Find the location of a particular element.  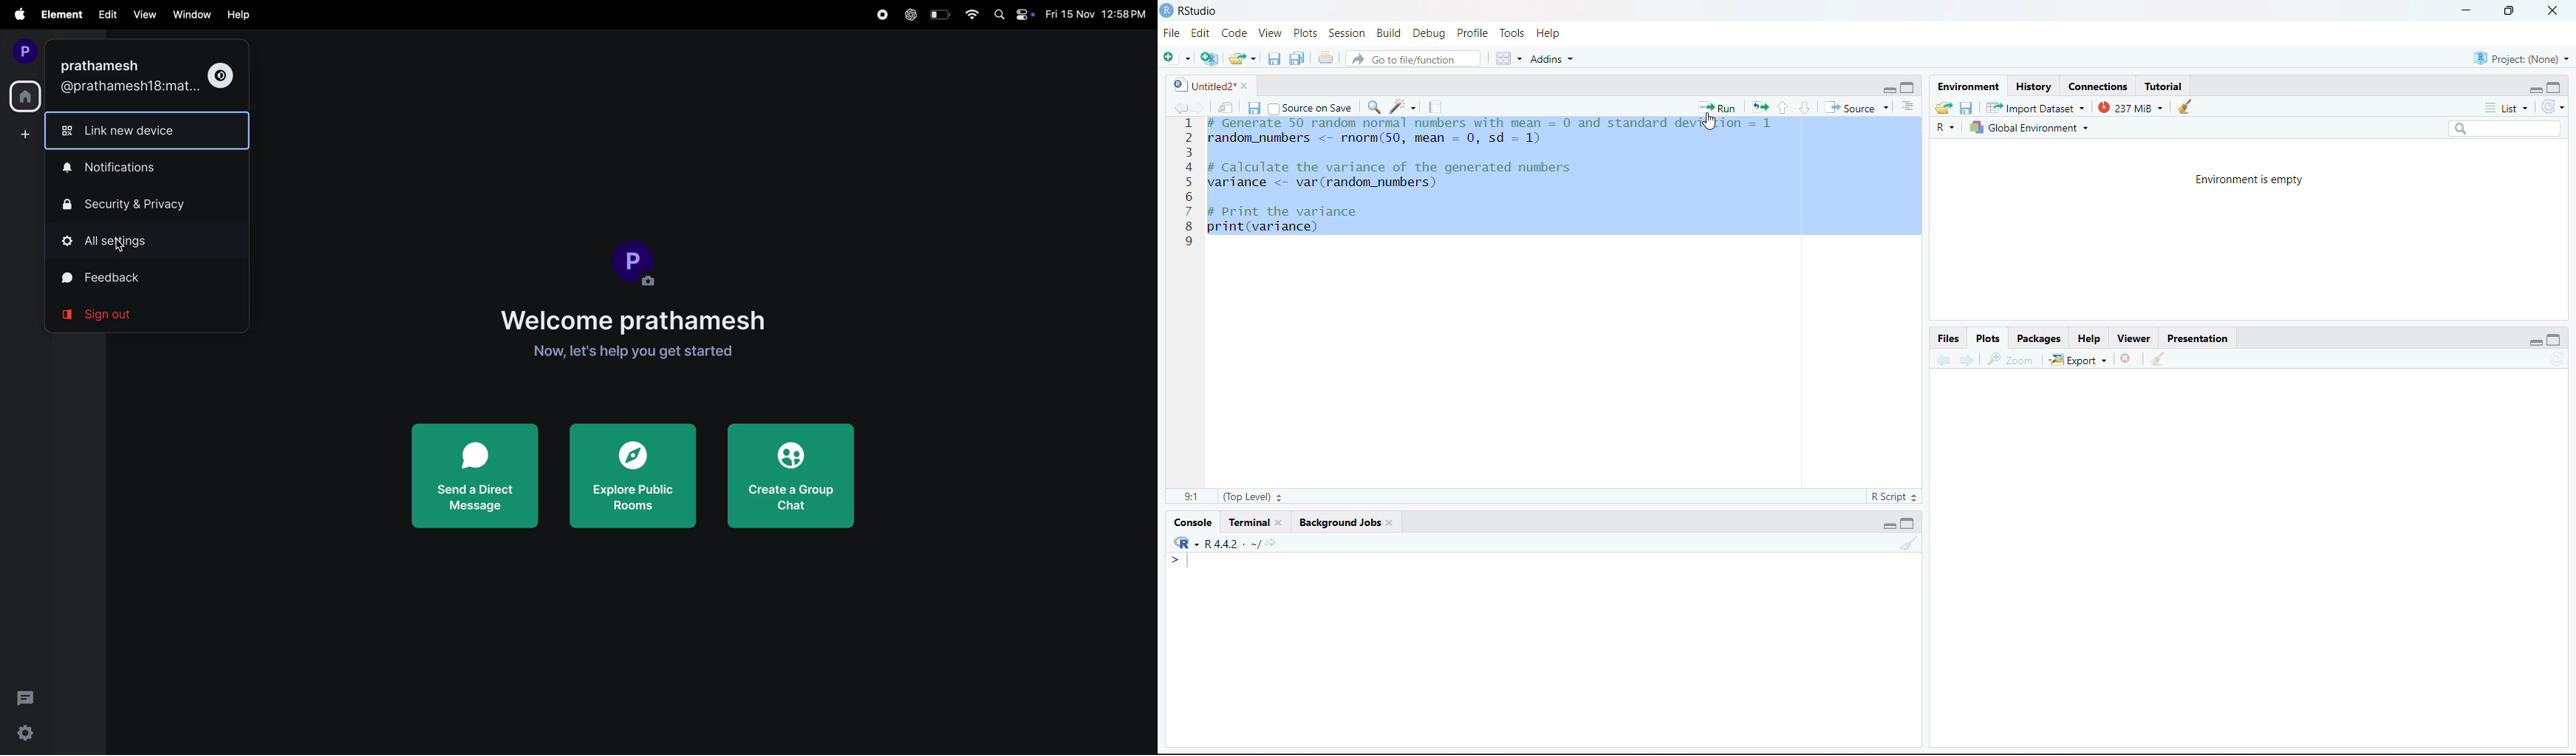

refresh is located at coordinates (2552, 107).